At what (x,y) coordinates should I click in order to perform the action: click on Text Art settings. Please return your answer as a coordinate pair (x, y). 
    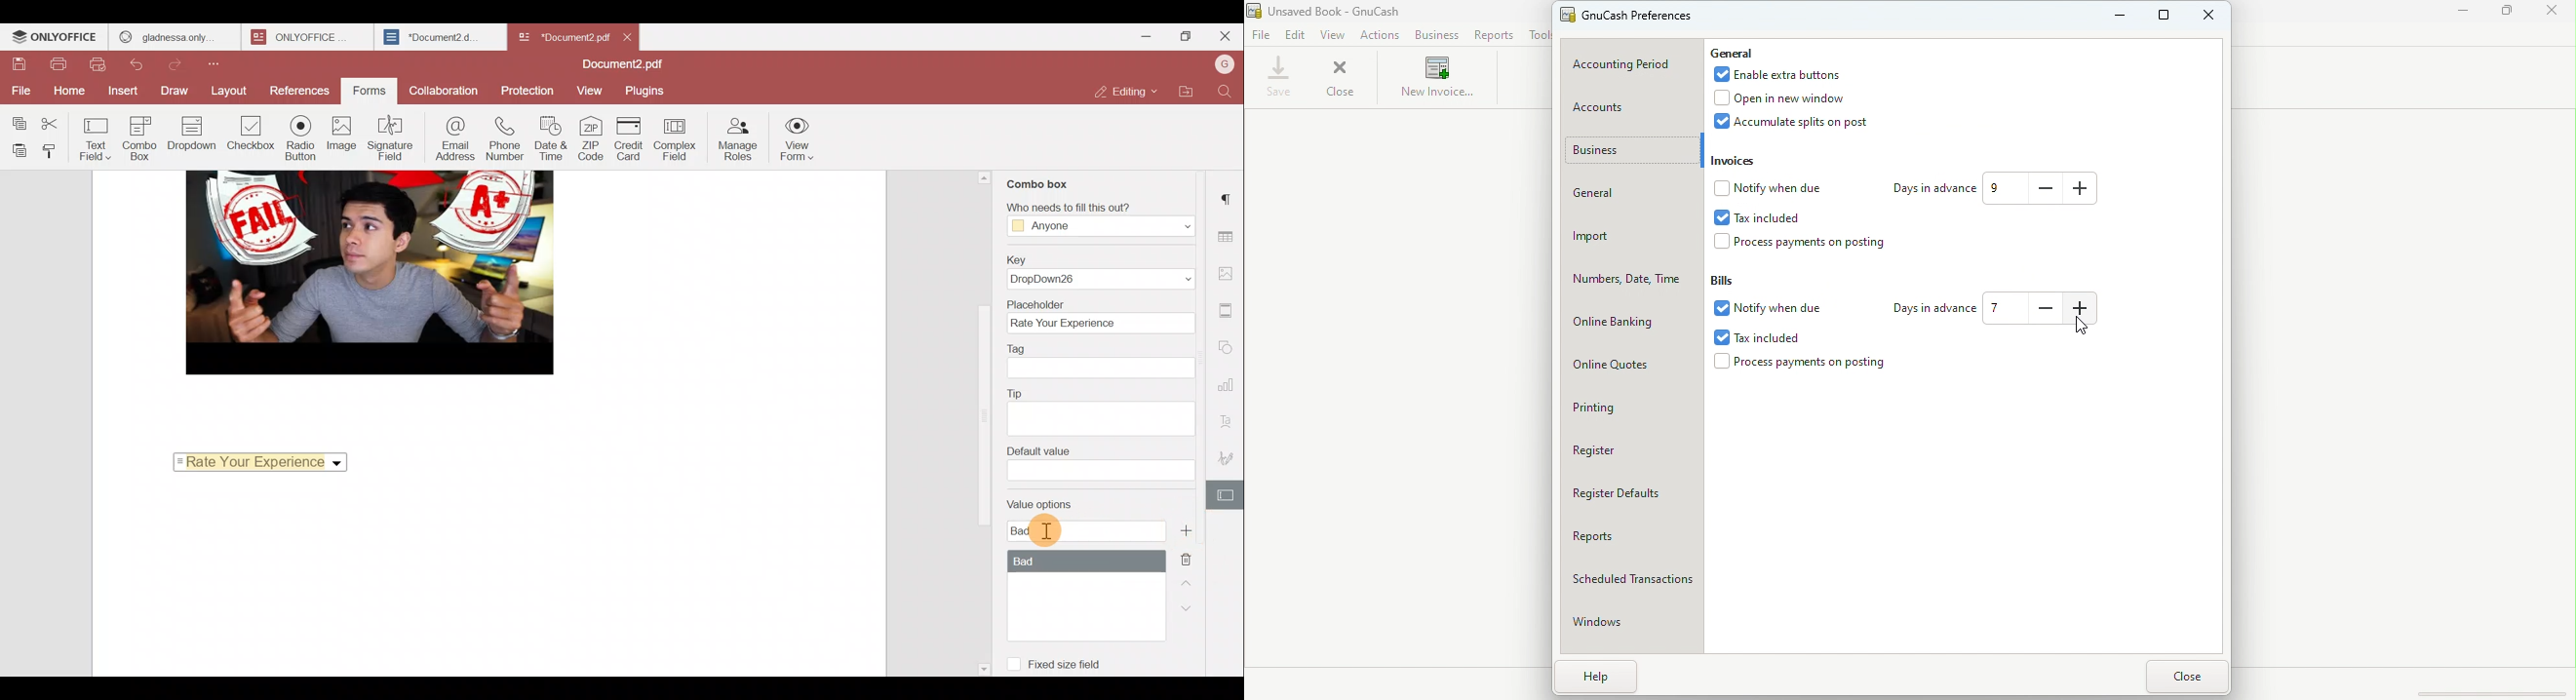
    Looking at the image, I should click on (1229, 420).